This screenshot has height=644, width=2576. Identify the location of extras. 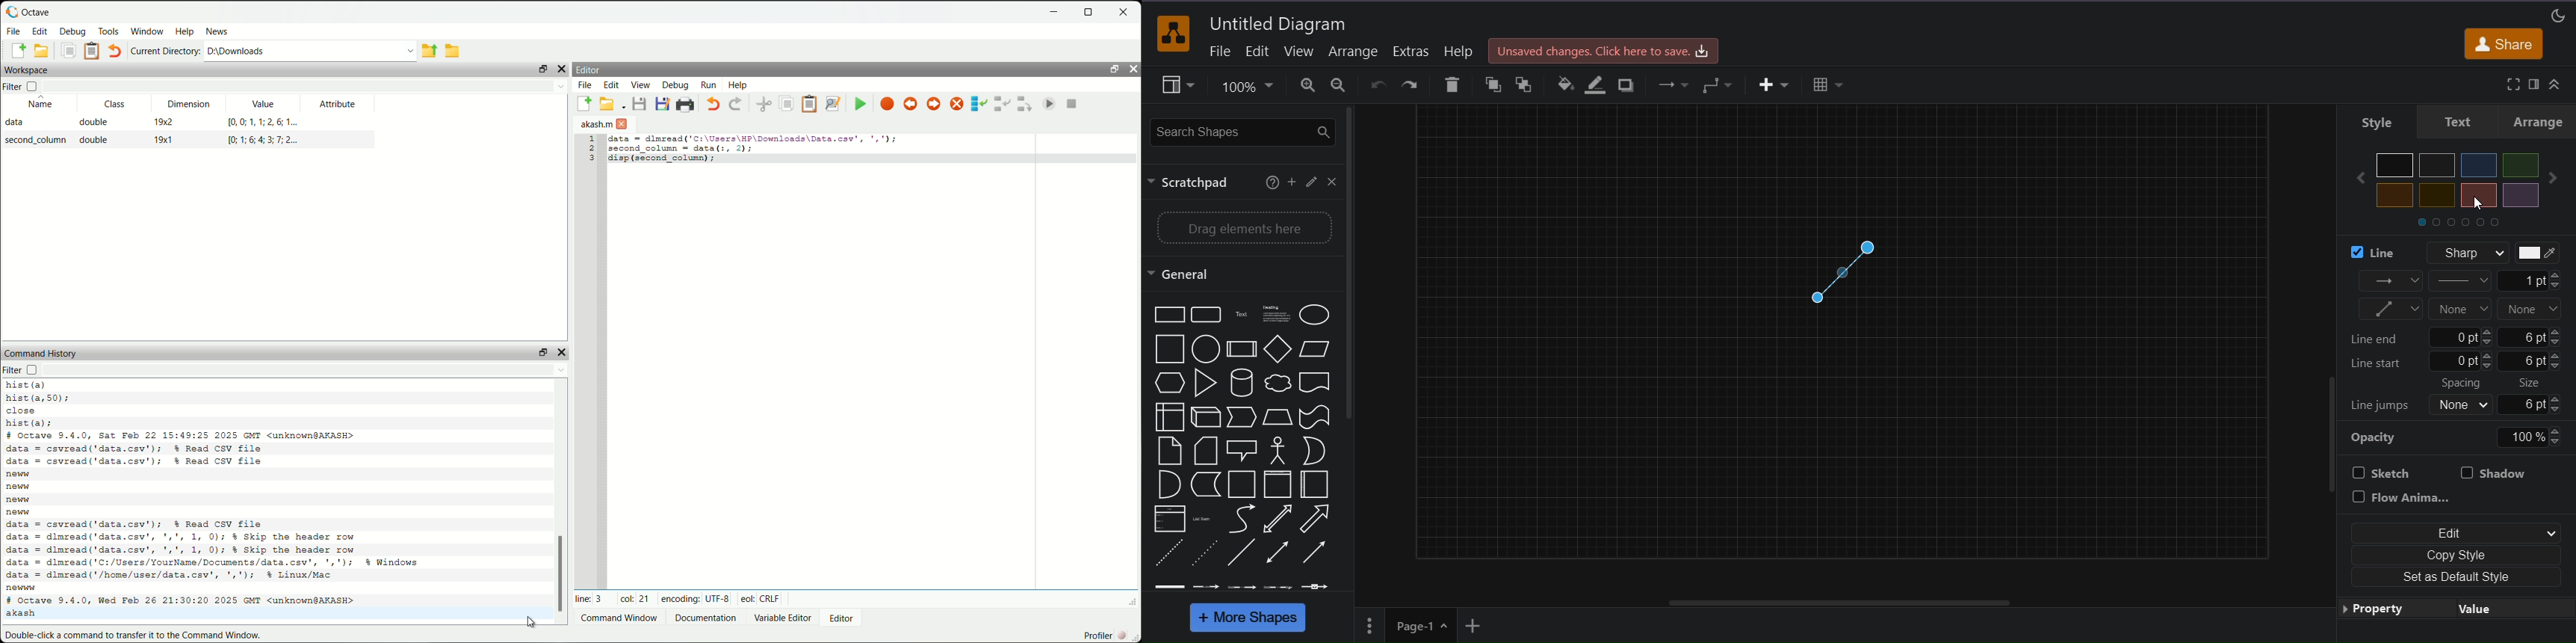
(1411, 52).